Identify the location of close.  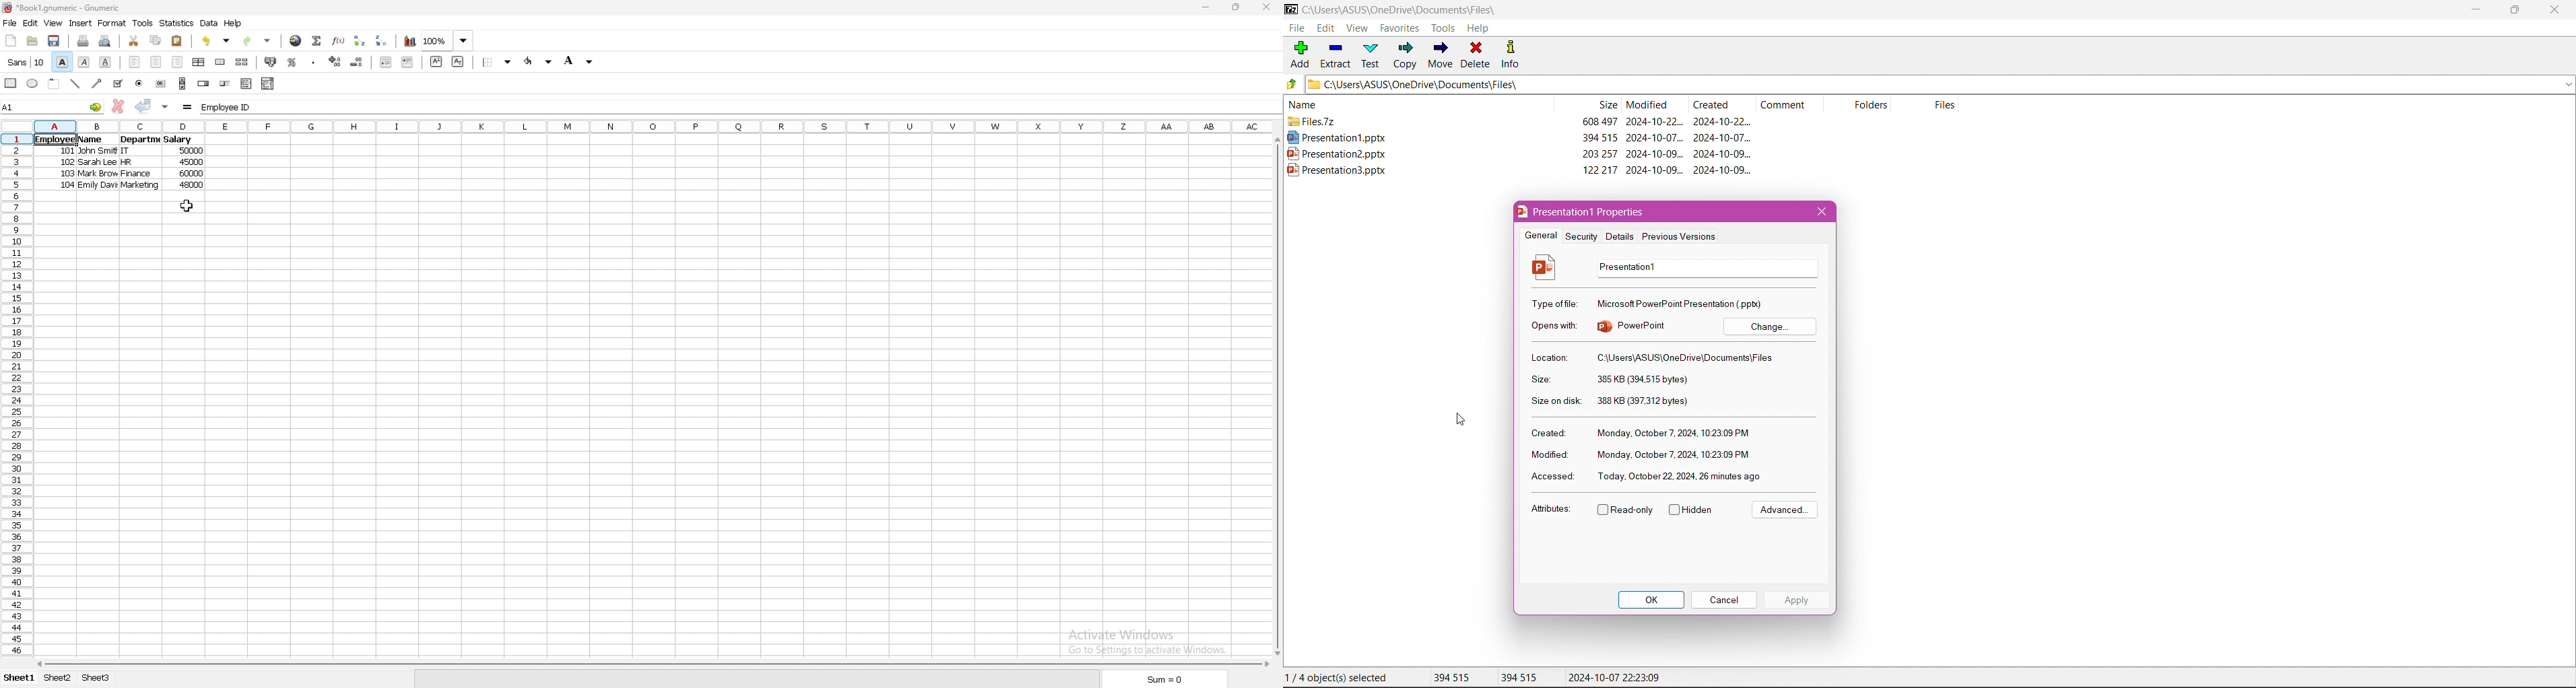
(1266, 7).